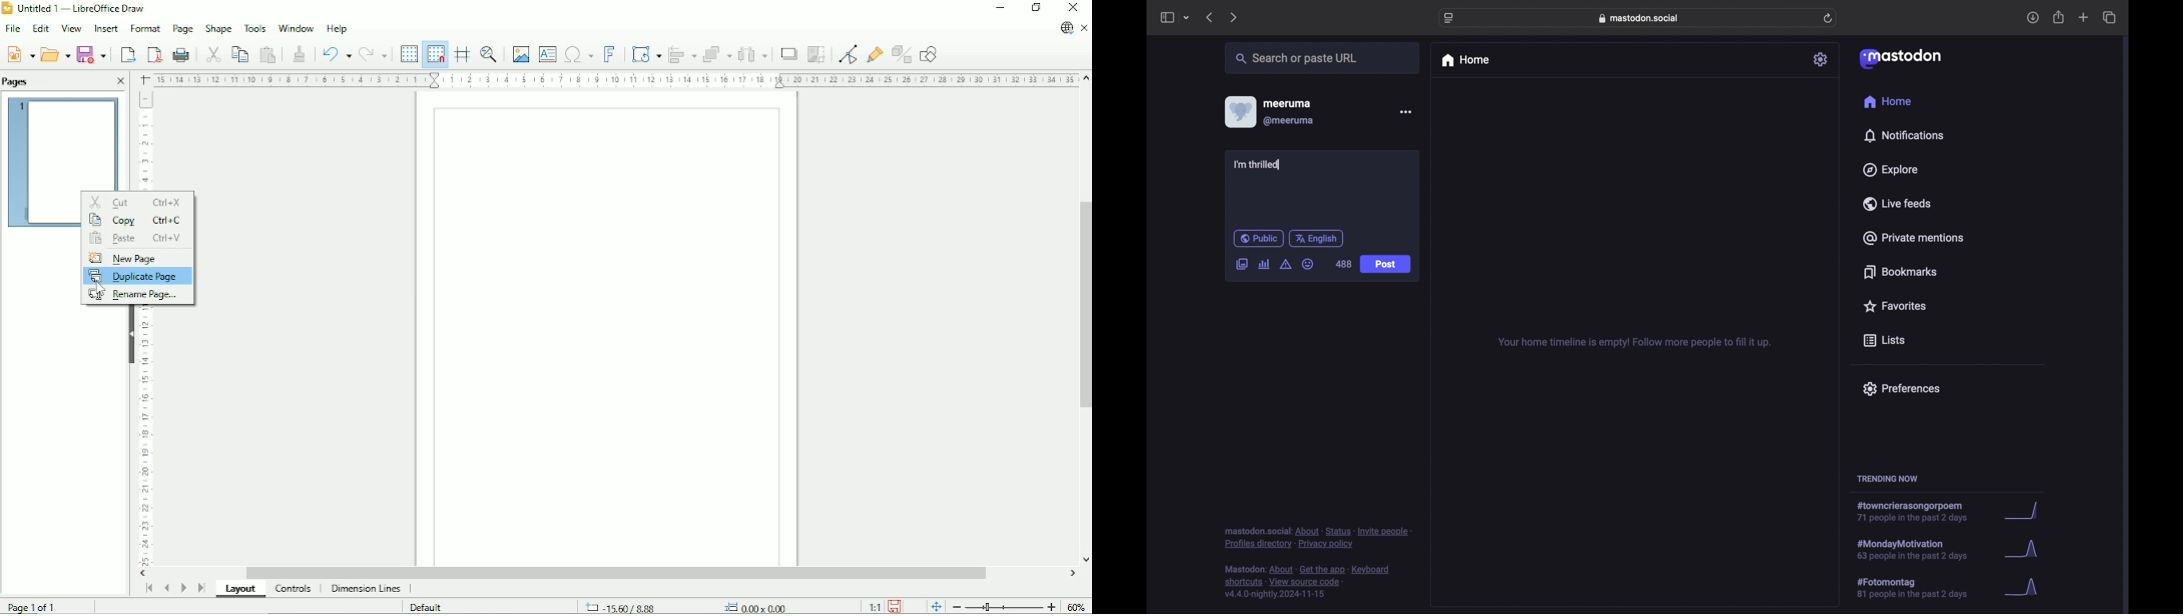 The image size is (2184, 616). I want to click on notifications, so click(1904, 136).